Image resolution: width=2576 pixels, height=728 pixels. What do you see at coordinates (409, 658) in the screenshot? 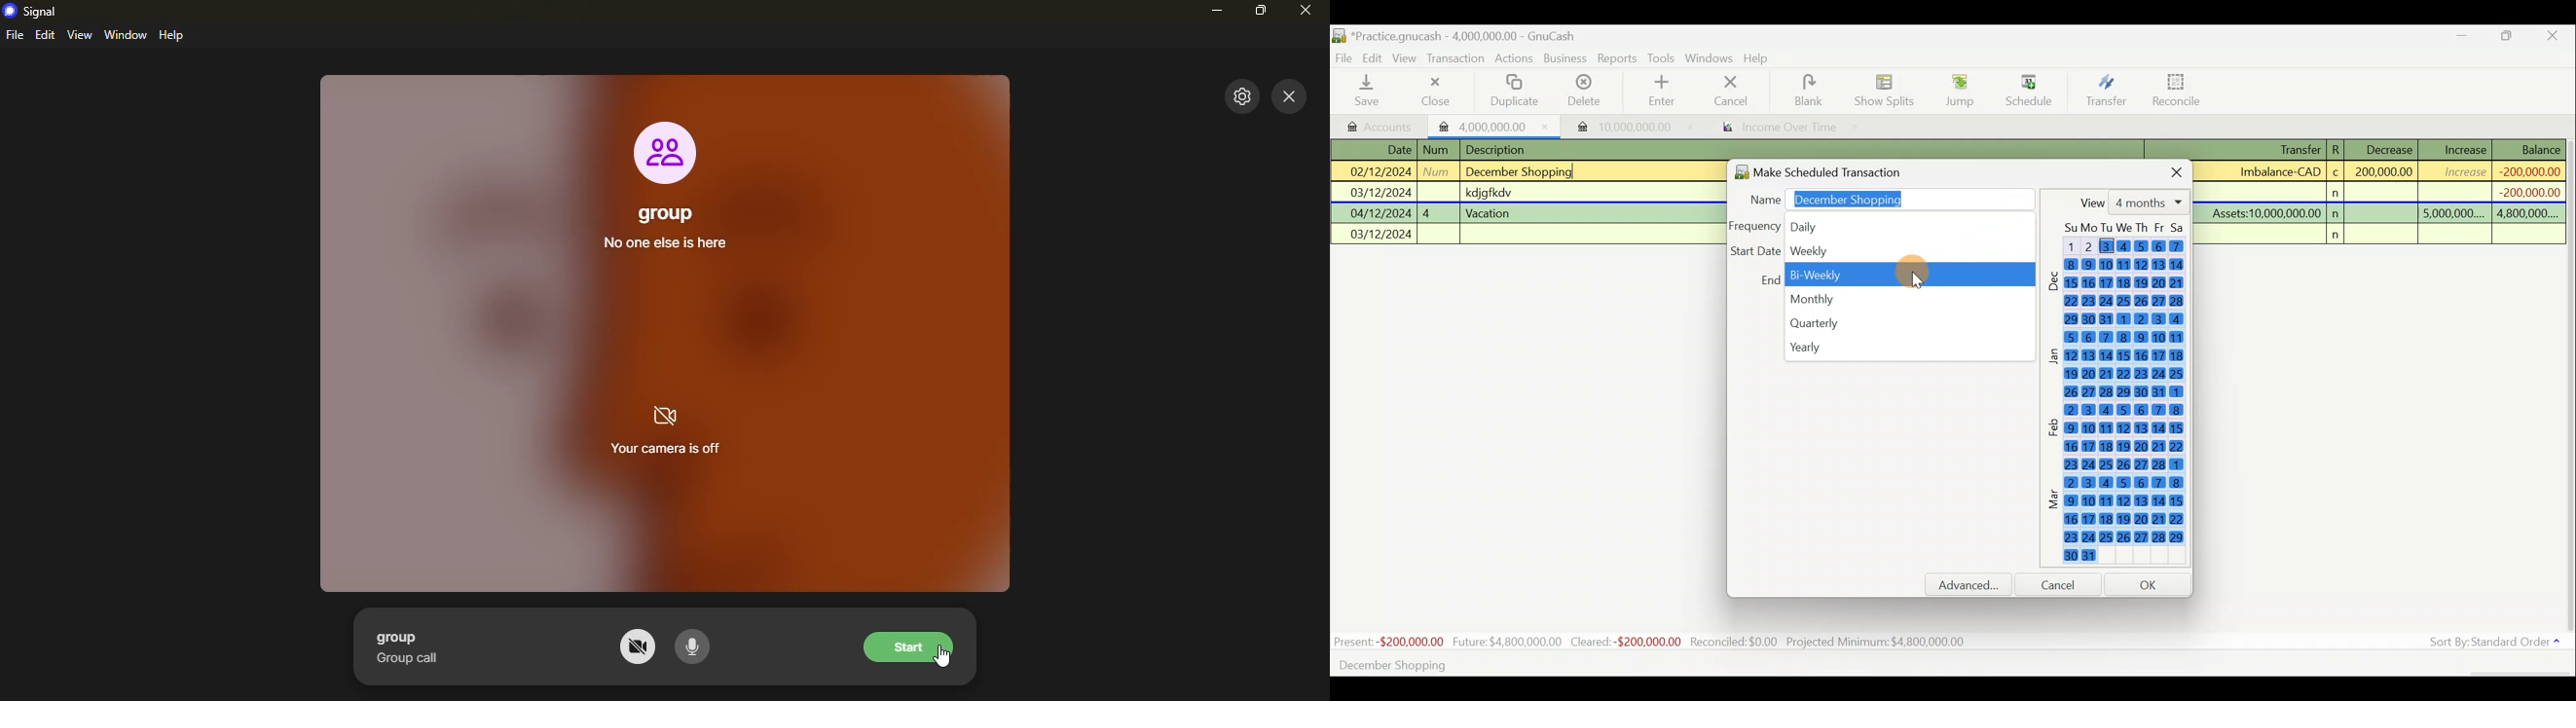
I see `Group call` at bounding box center [409, 658].